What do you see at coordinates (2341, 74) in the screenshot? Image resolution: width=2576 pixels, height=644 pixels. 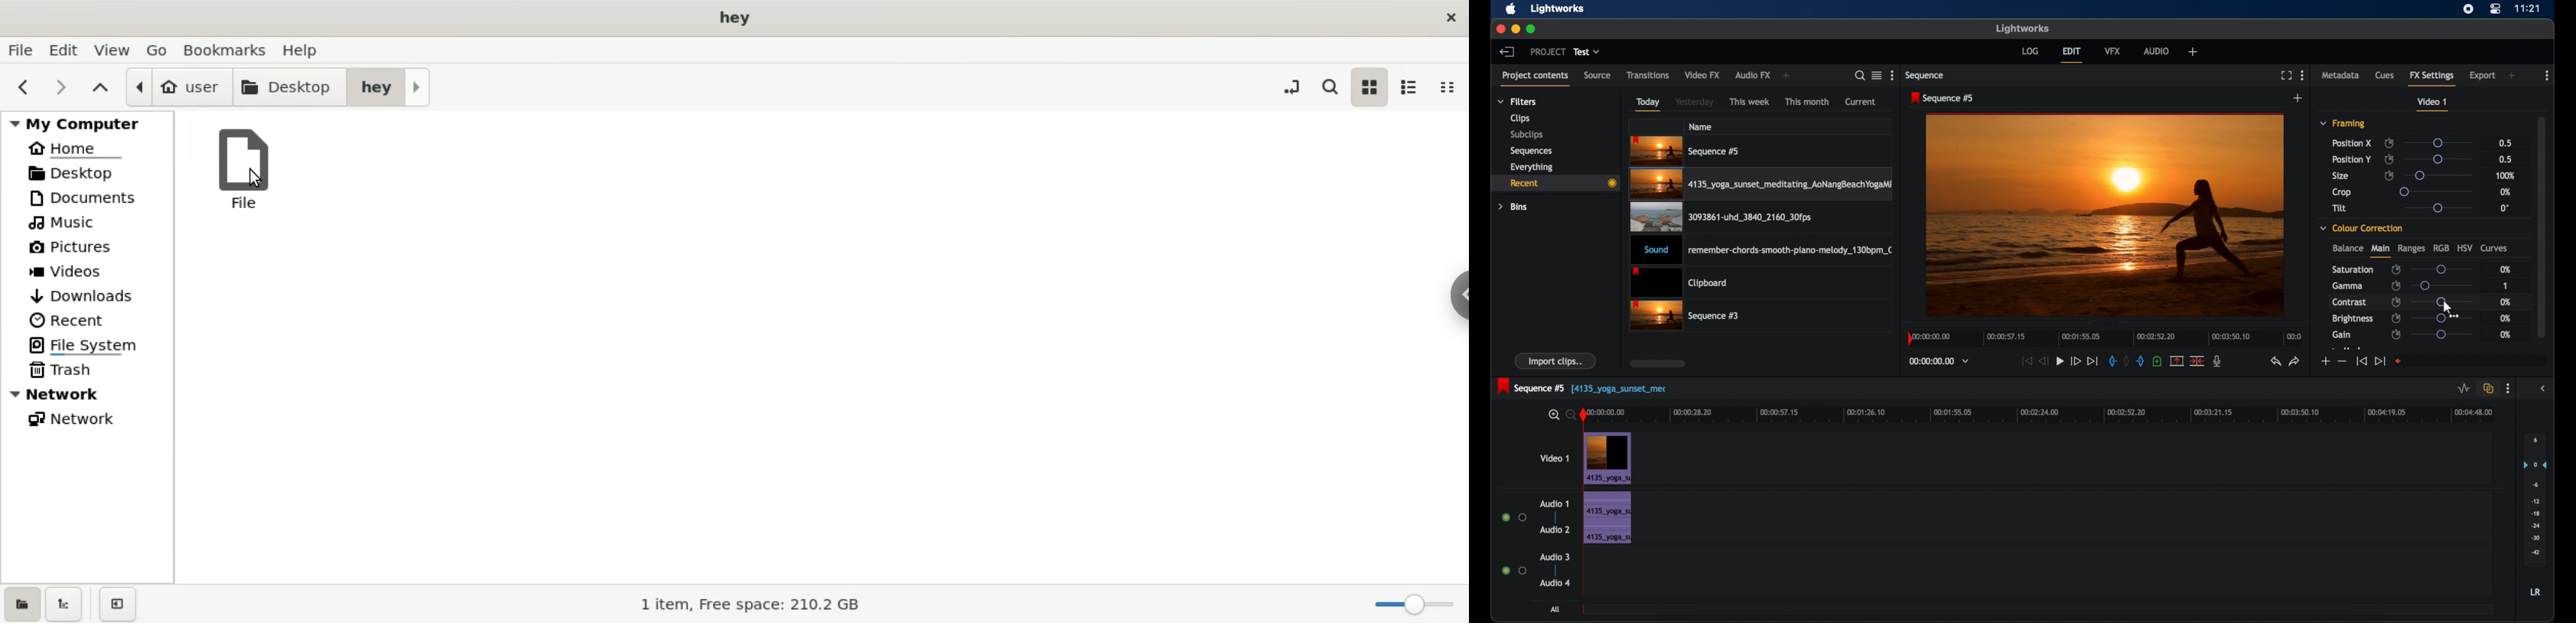 I see `metadata` at bounding box center [2341, 74].